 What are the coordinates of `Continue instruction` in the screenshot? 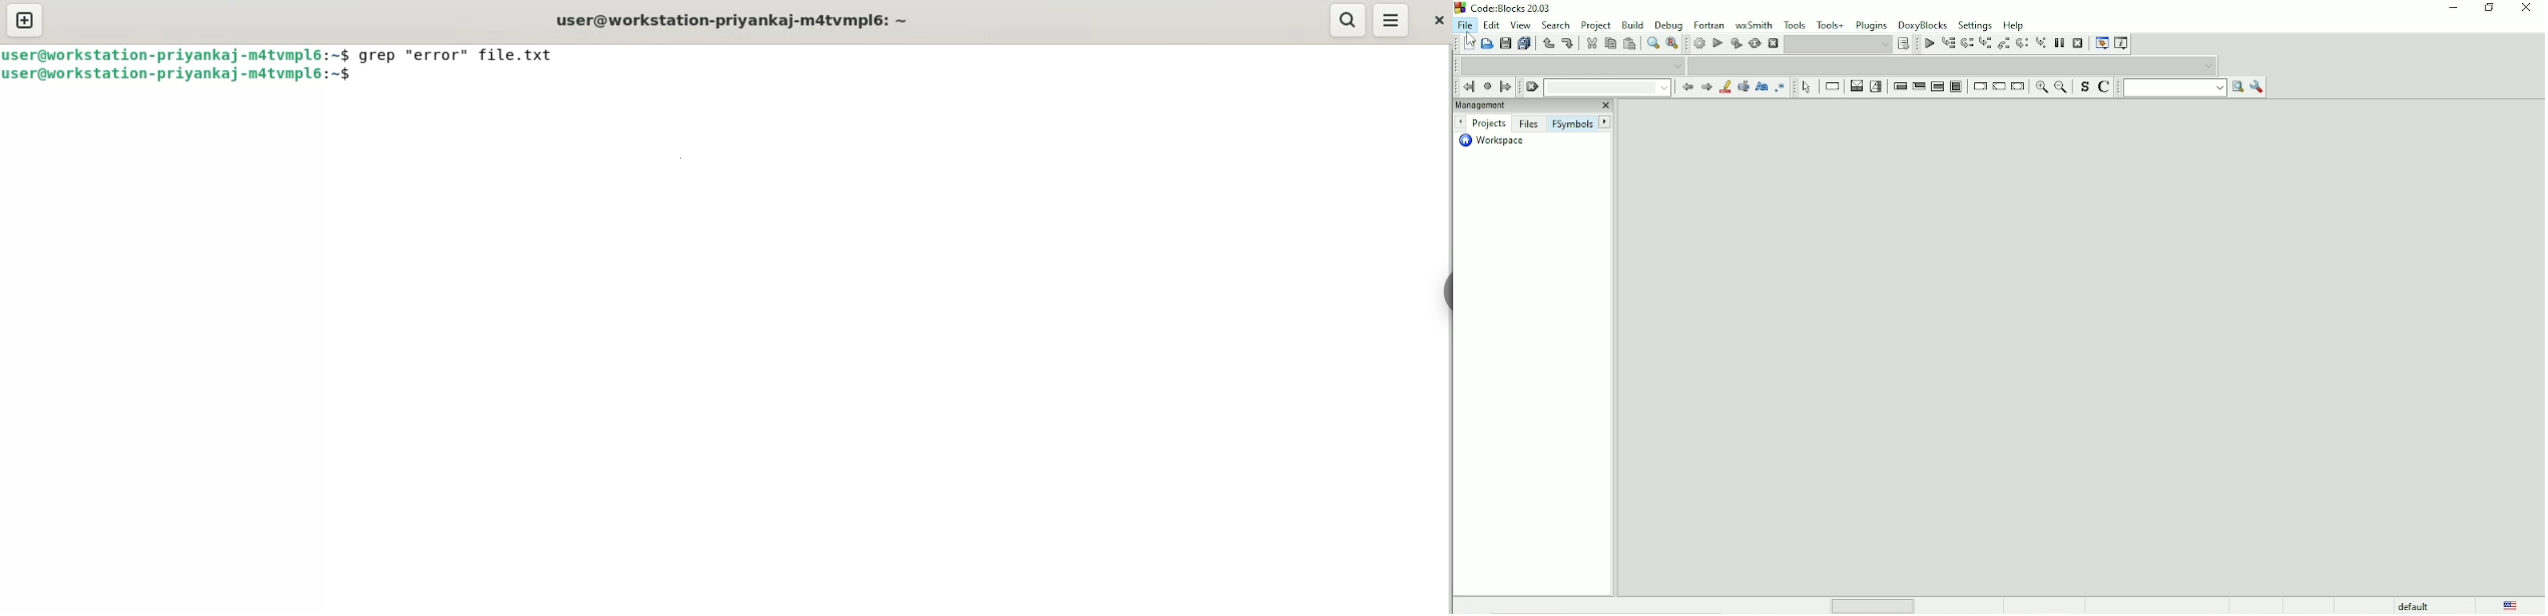 It's located at (1998, 87).